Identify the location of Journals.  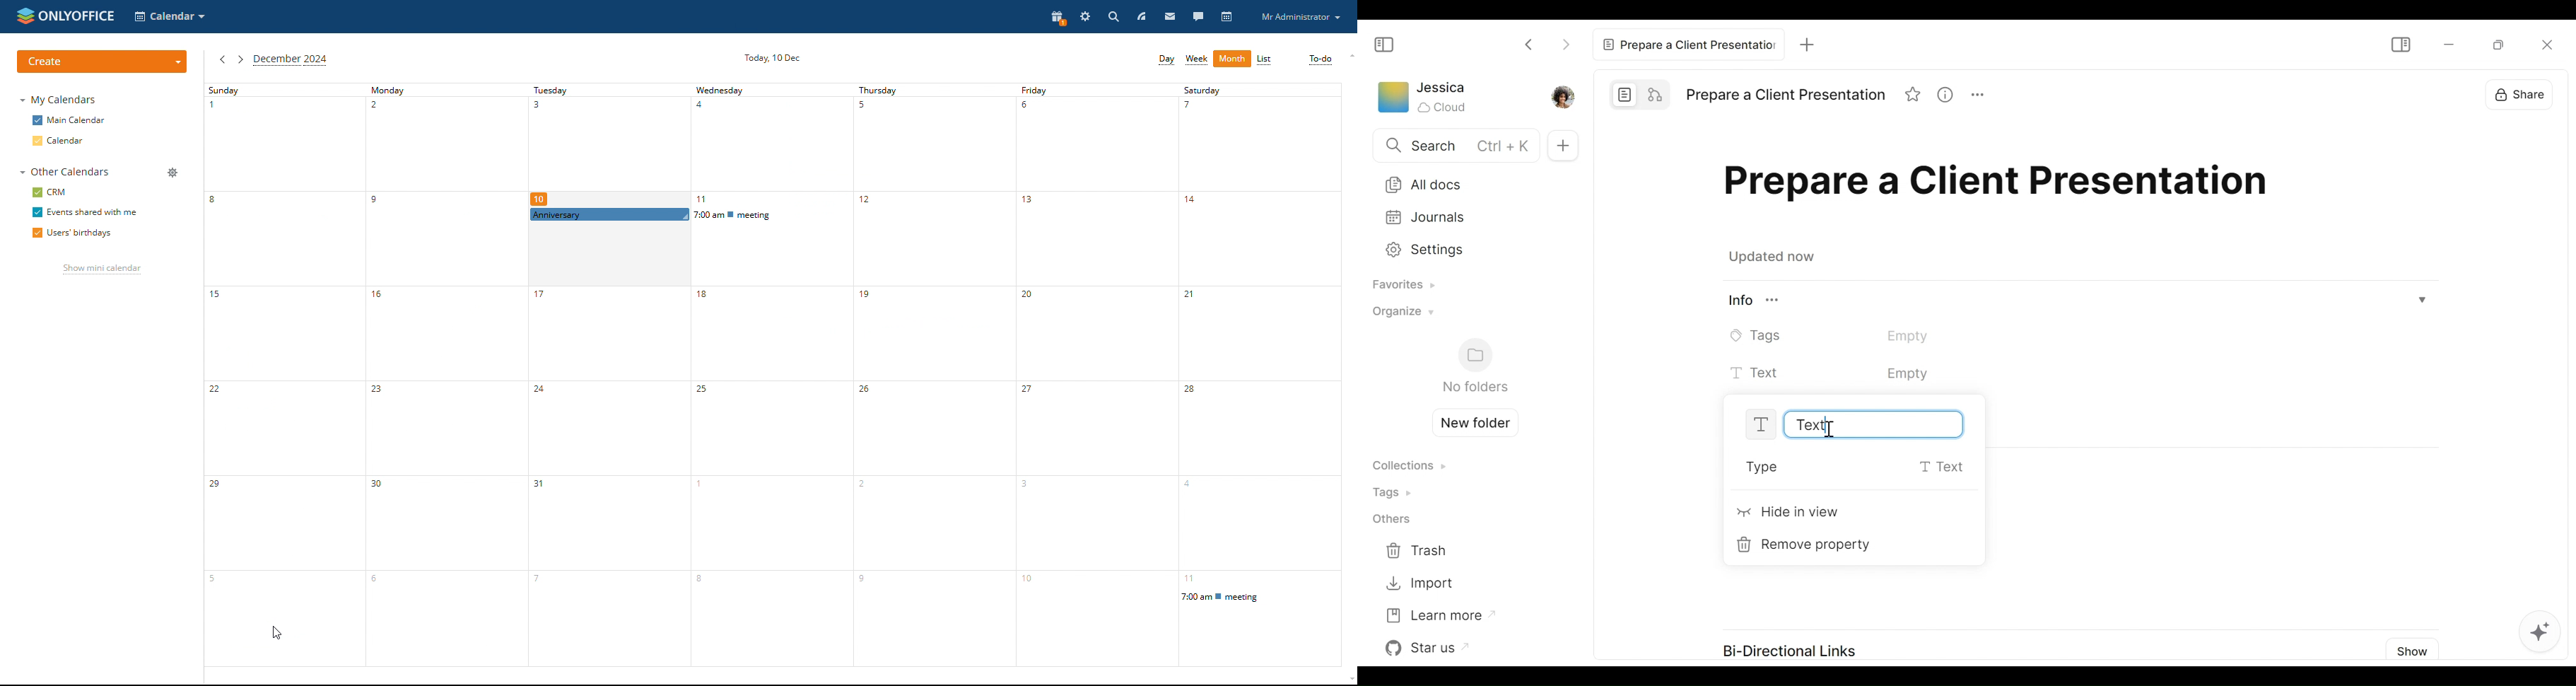
(1466, 217).